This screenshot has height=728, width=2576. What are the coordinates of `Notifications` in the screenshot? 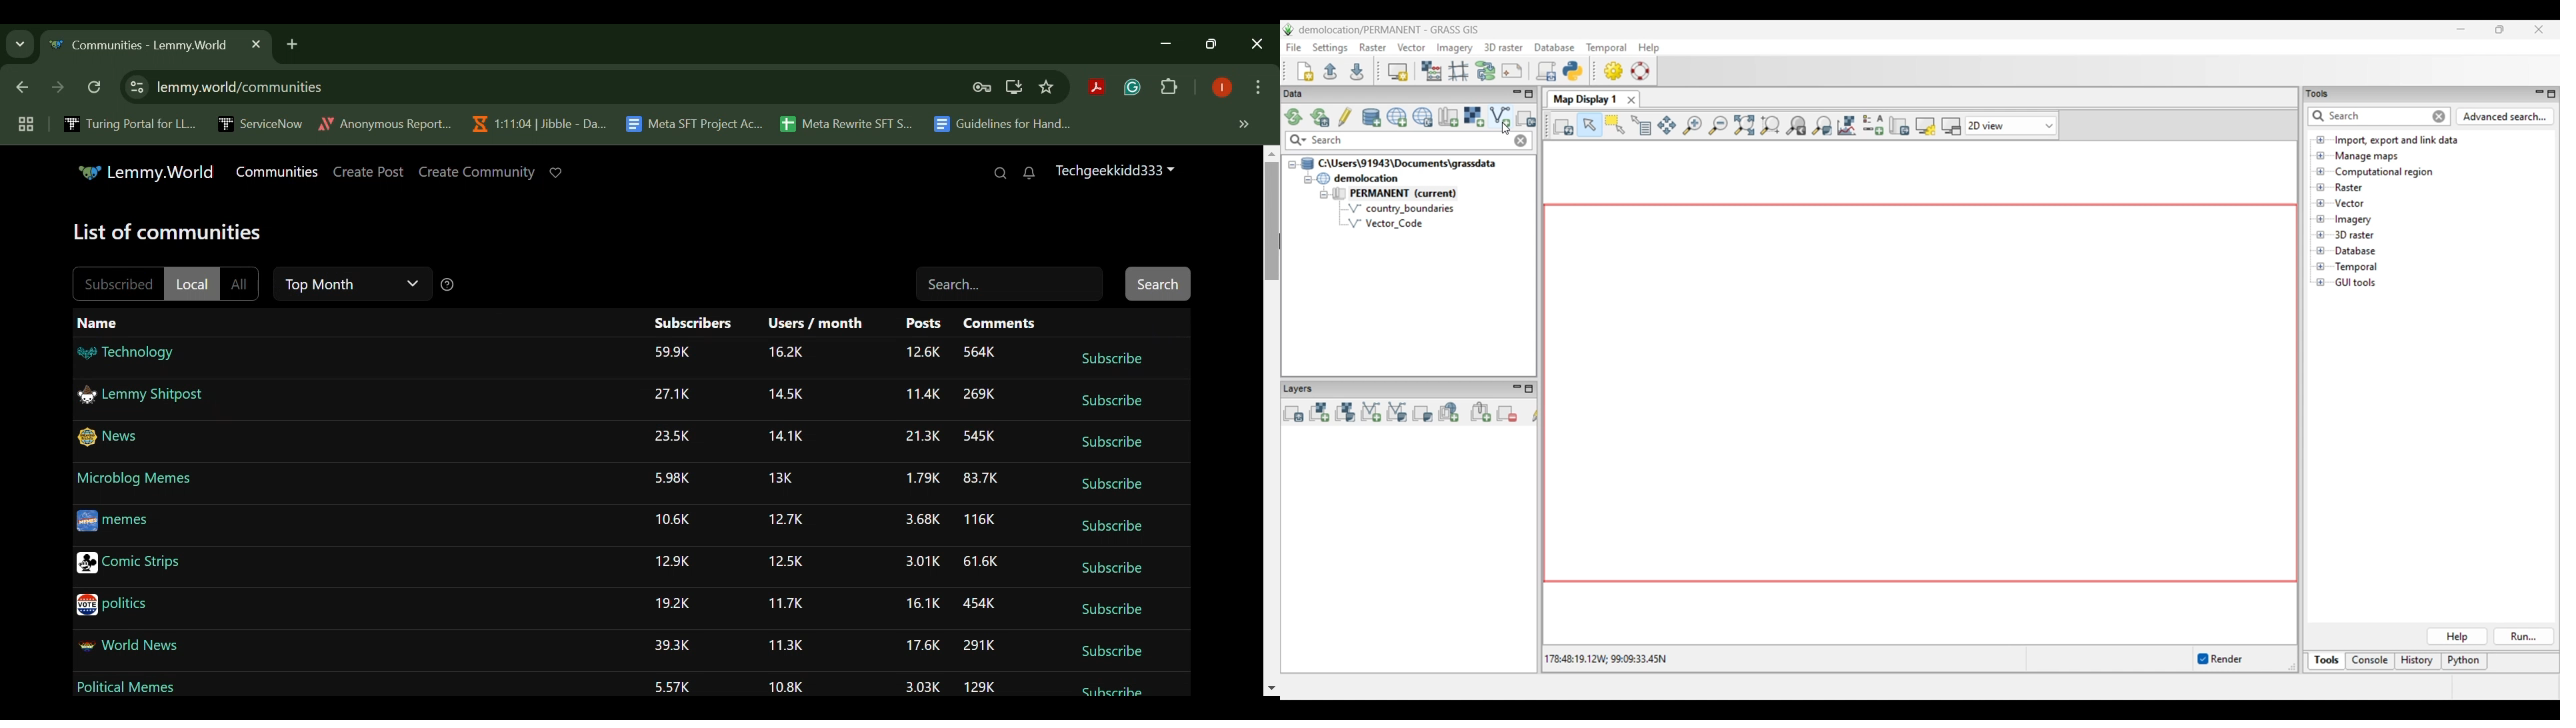 It's located at (1030, 174).